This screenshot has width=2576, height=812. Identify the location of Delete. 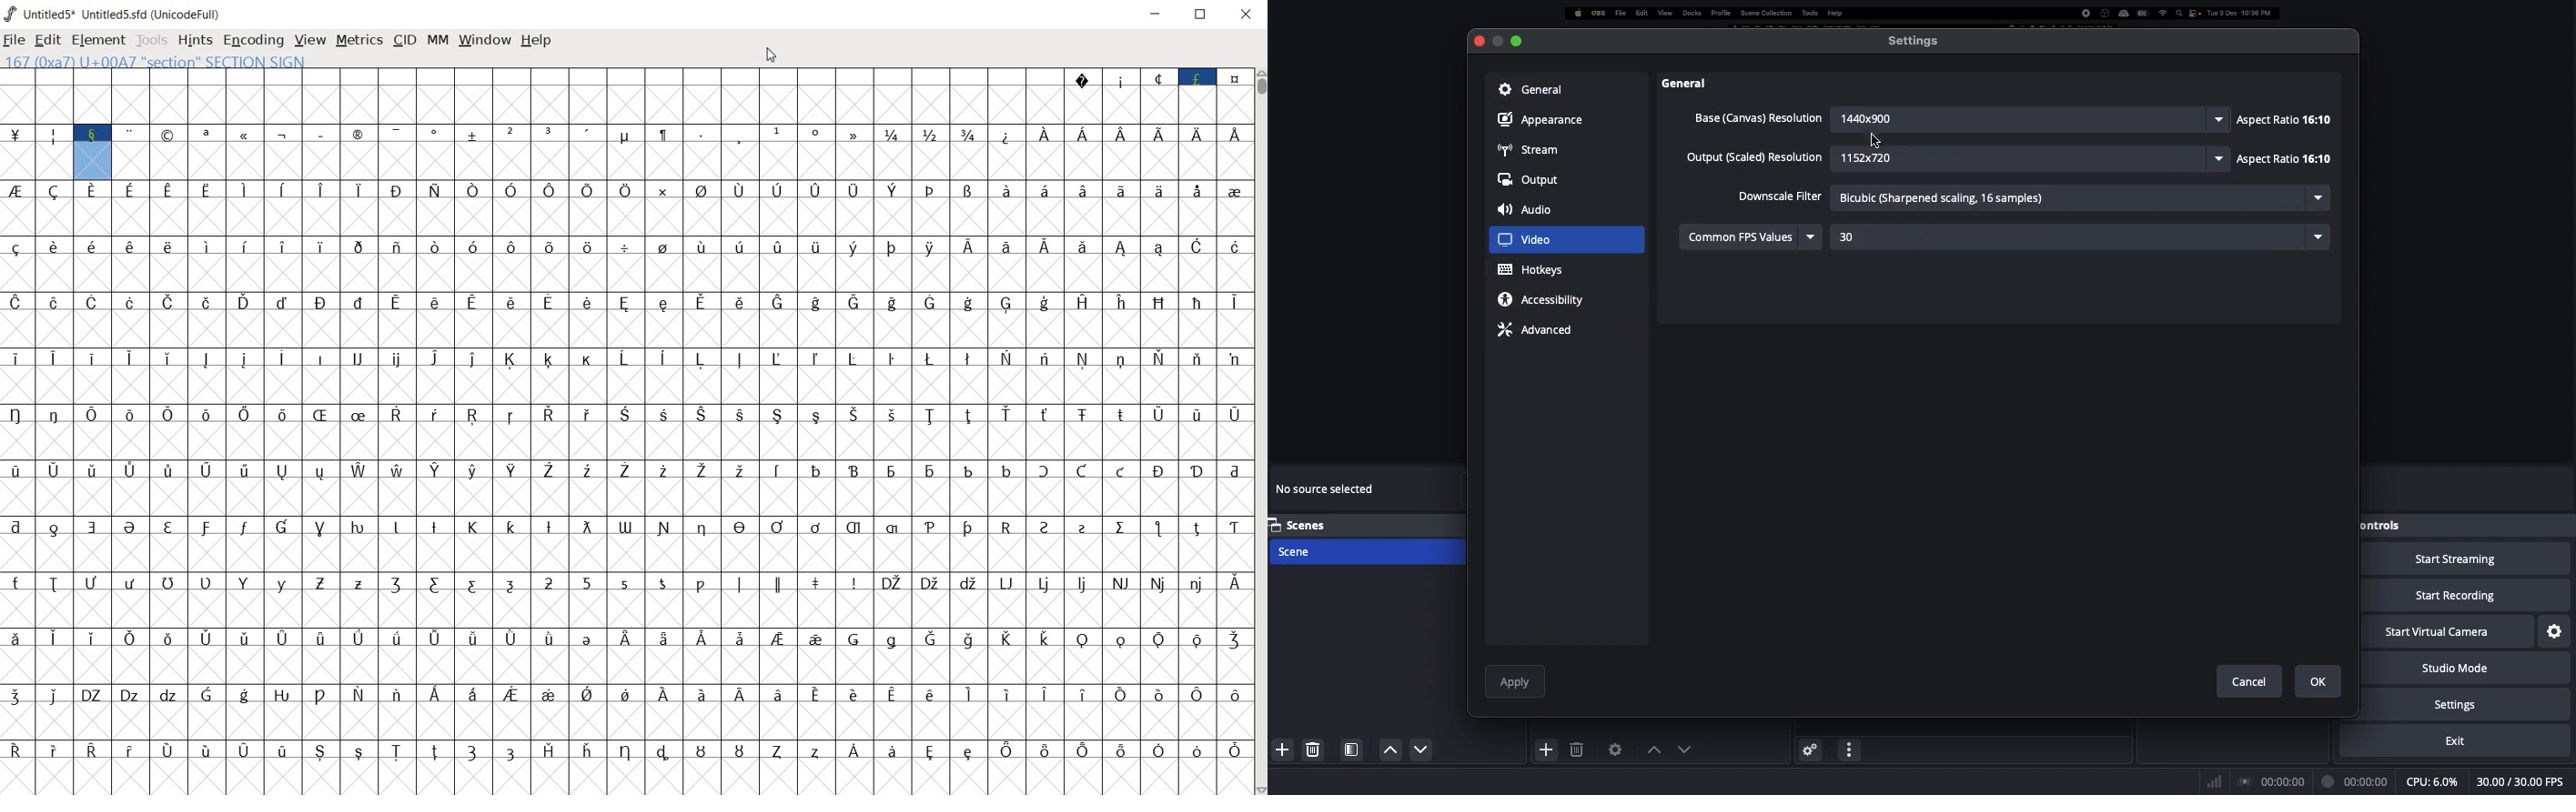
(1579, 750).